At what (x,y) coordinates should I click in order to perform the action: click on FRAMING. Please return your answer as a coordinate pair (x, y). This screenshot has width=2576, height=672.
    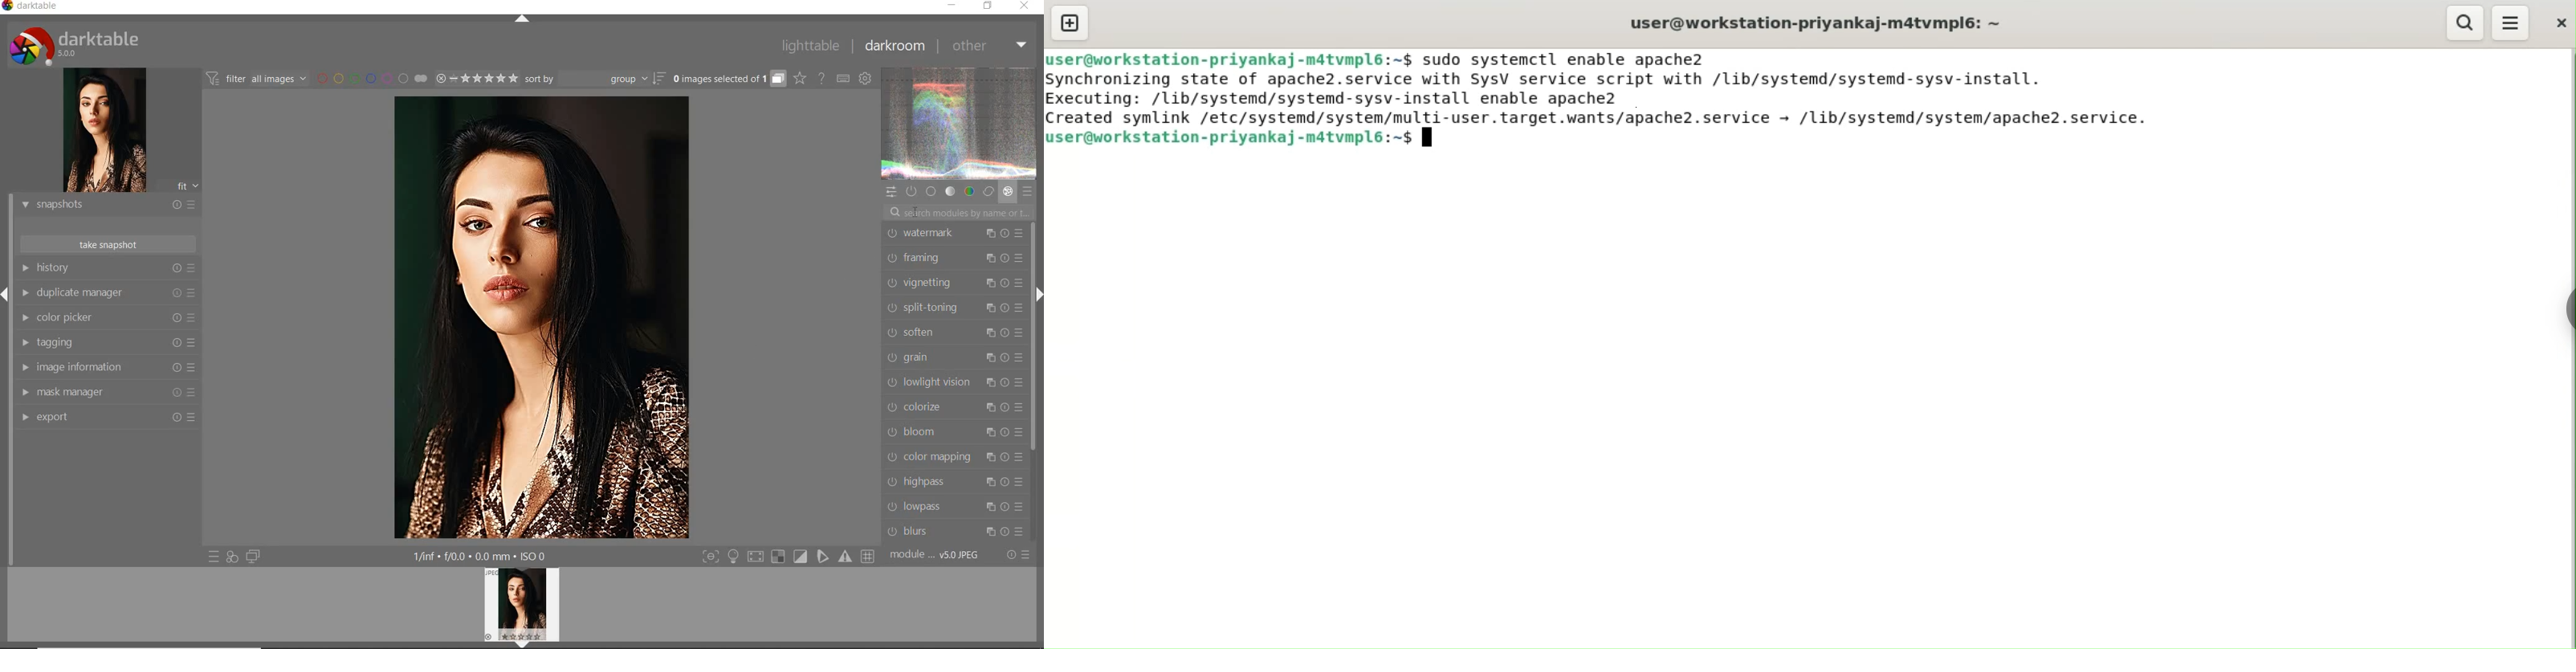
    Looking at the image, I should click on (953, 256).